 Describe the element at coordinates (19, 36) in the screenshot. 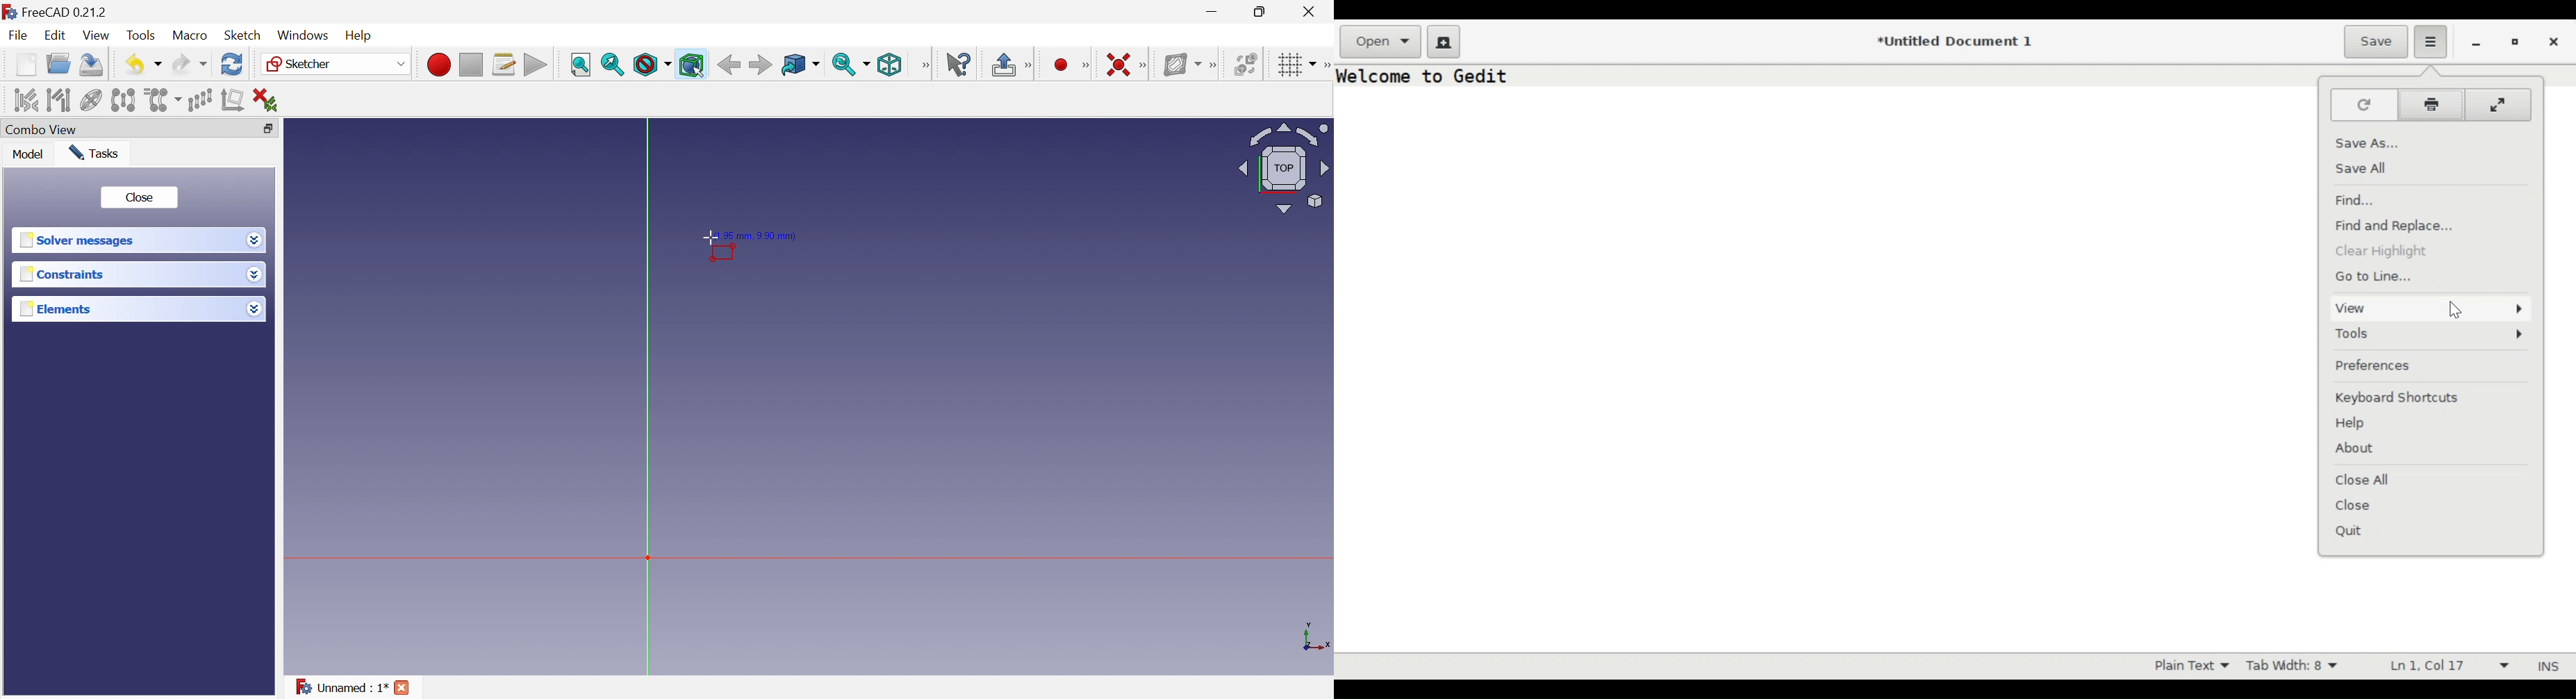

I see `File` at that location.